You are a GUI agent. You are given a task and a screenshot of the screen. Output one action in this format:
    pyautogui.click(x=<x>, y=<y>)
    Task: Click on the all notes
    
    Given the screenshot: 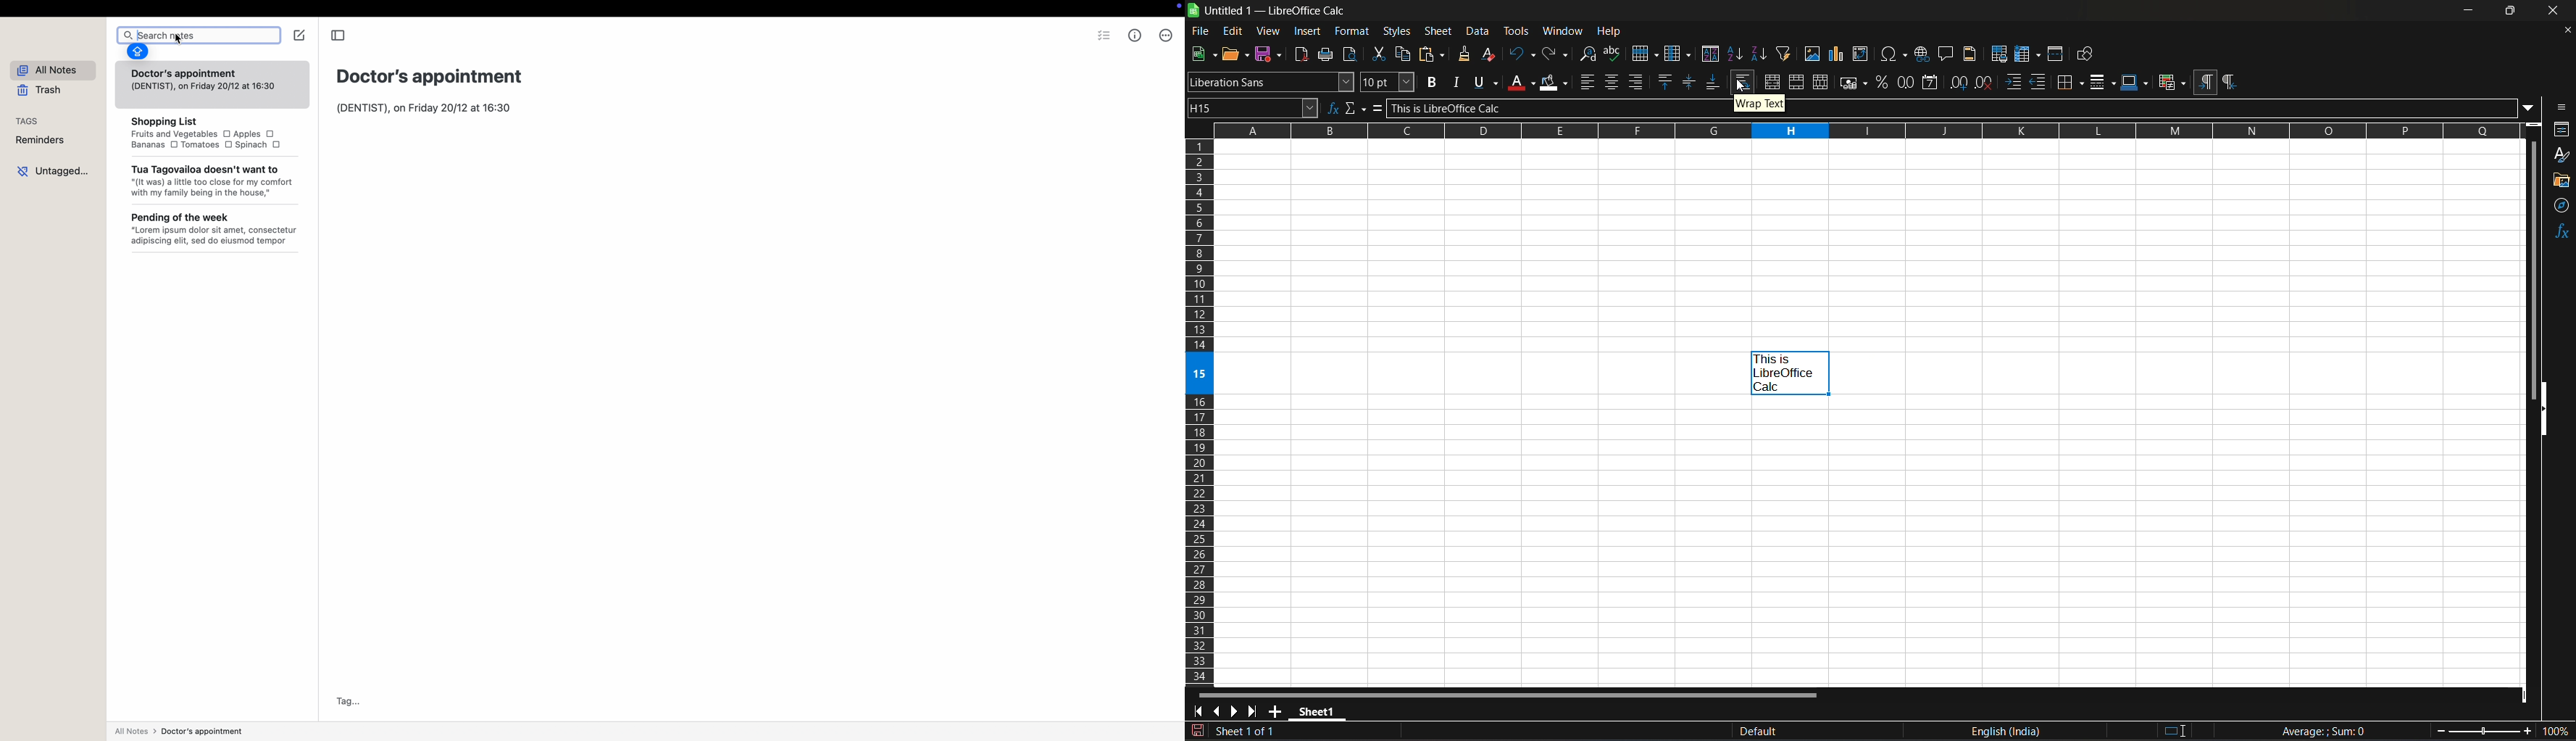 What is the action you would take?
    pyautogui.click(x=53, y=71)
    